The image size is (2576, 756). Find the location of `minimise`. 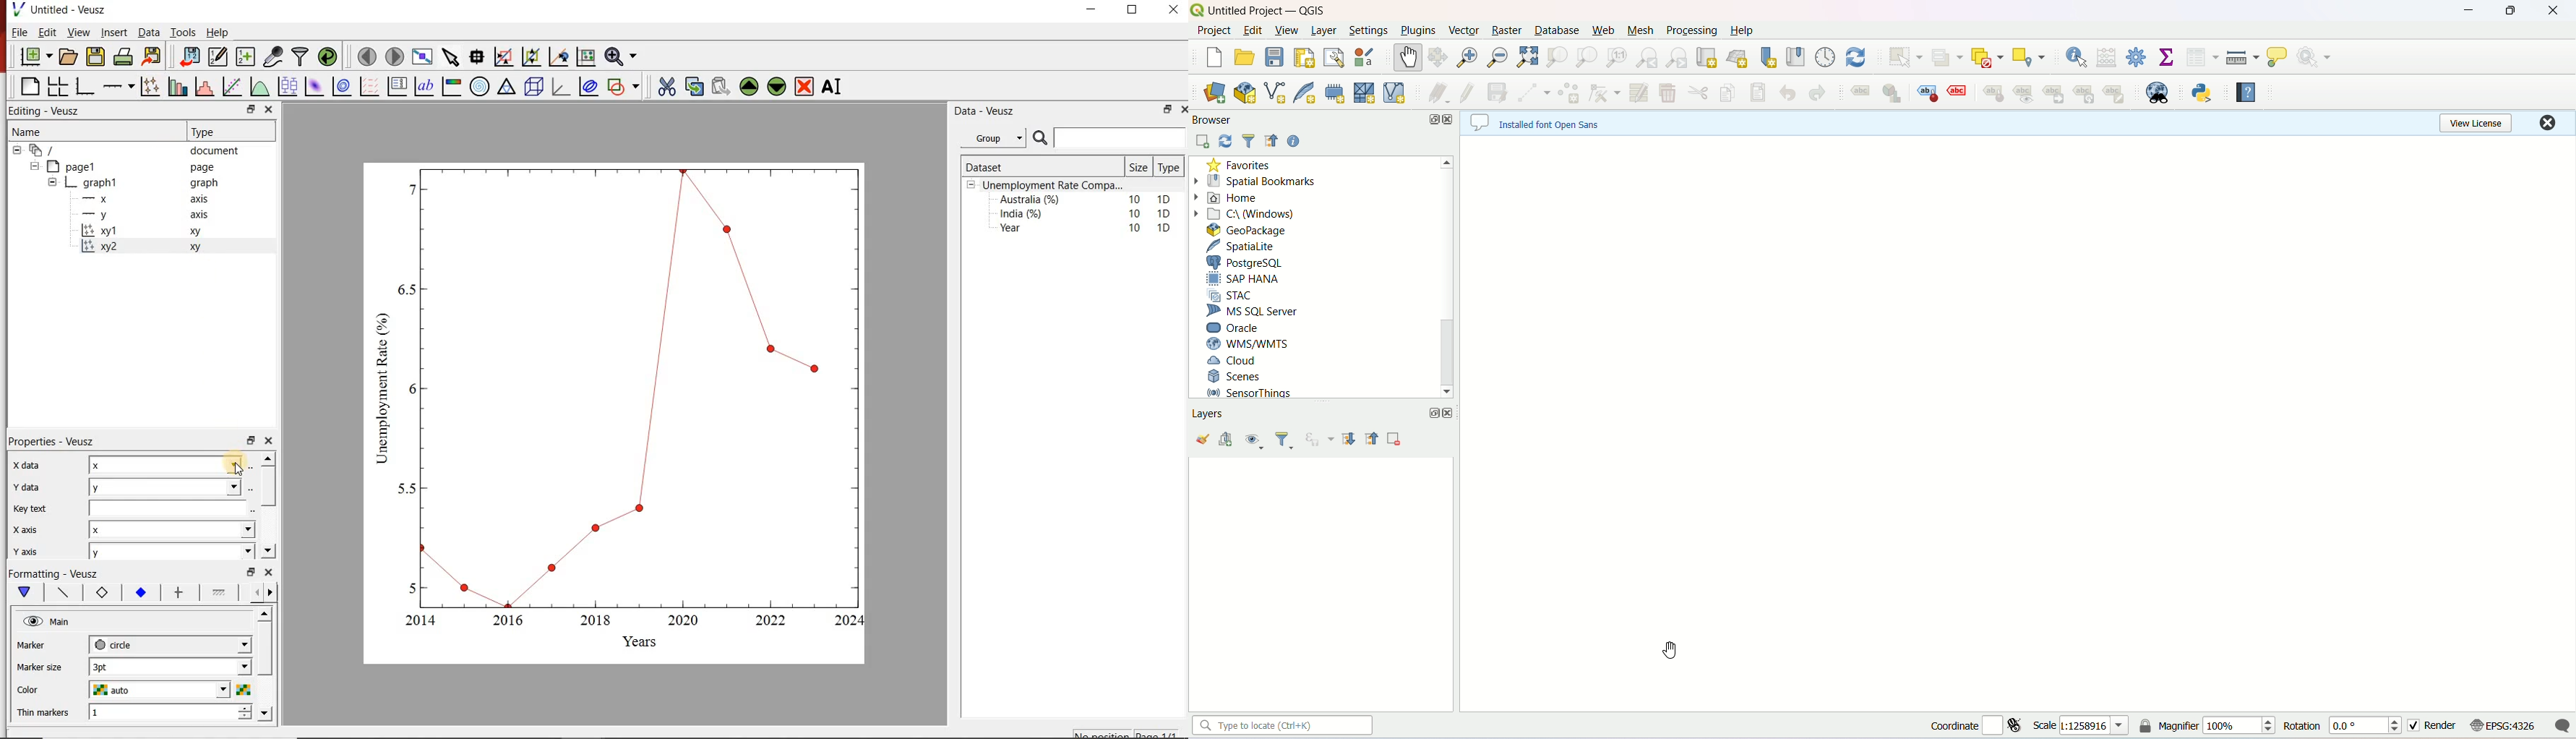

minimise is located at coordinates (251, 571).